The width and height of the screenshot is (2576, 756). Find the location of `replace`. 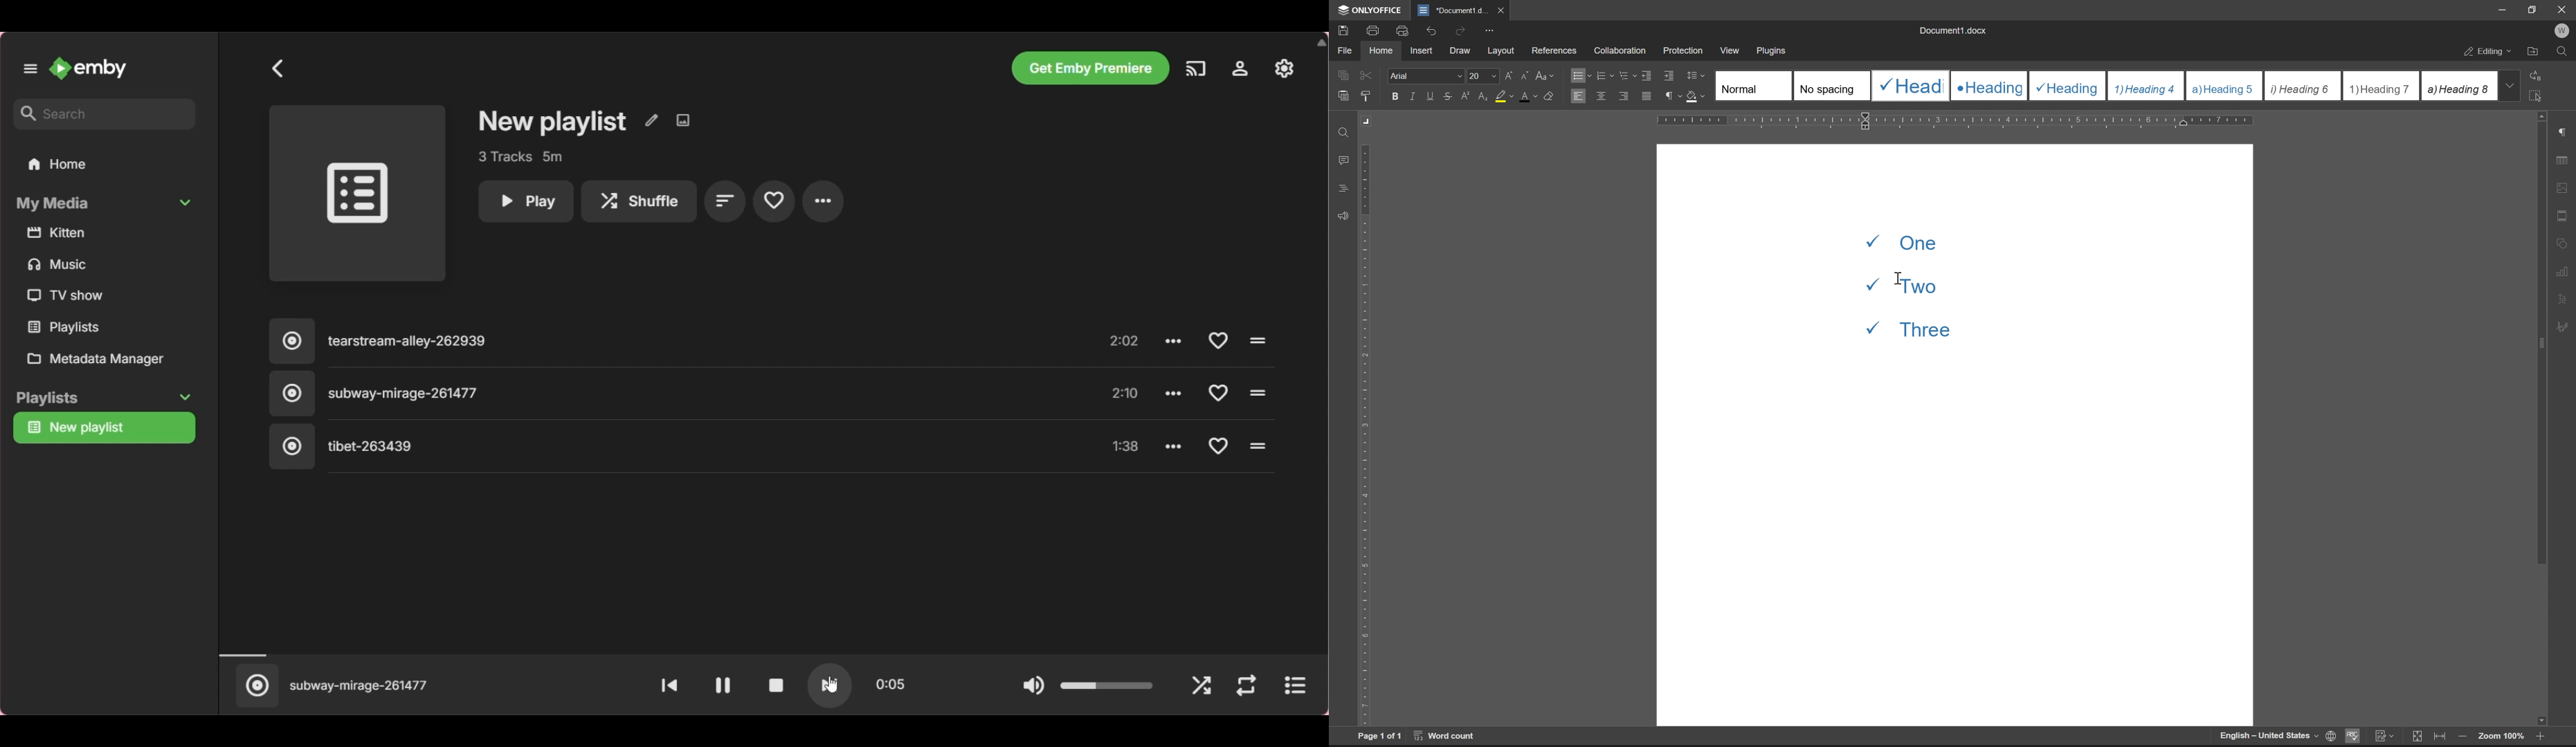

replace is located at coordinates (2539, 75).